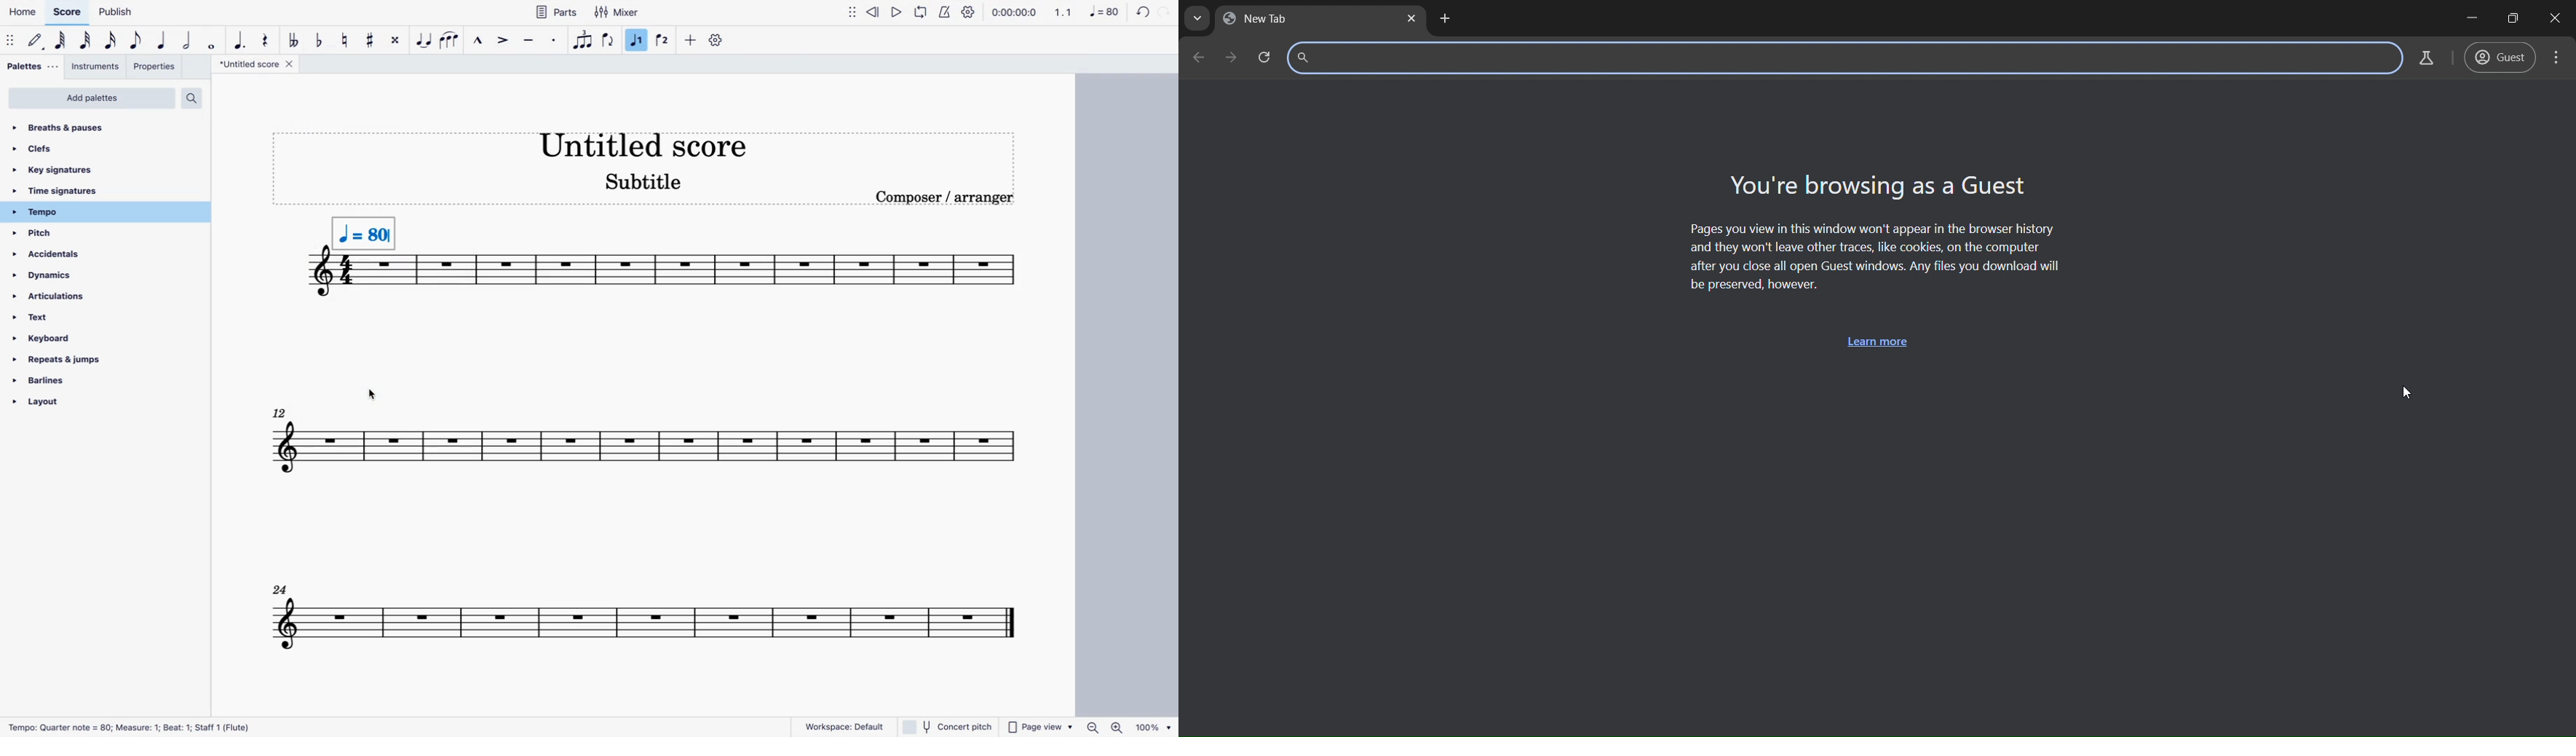 This screenshot has height=756, width=2576. What do you see at coordinates (725, 275) in the screenshot?
I see `score` at bounding box center [725, 275].